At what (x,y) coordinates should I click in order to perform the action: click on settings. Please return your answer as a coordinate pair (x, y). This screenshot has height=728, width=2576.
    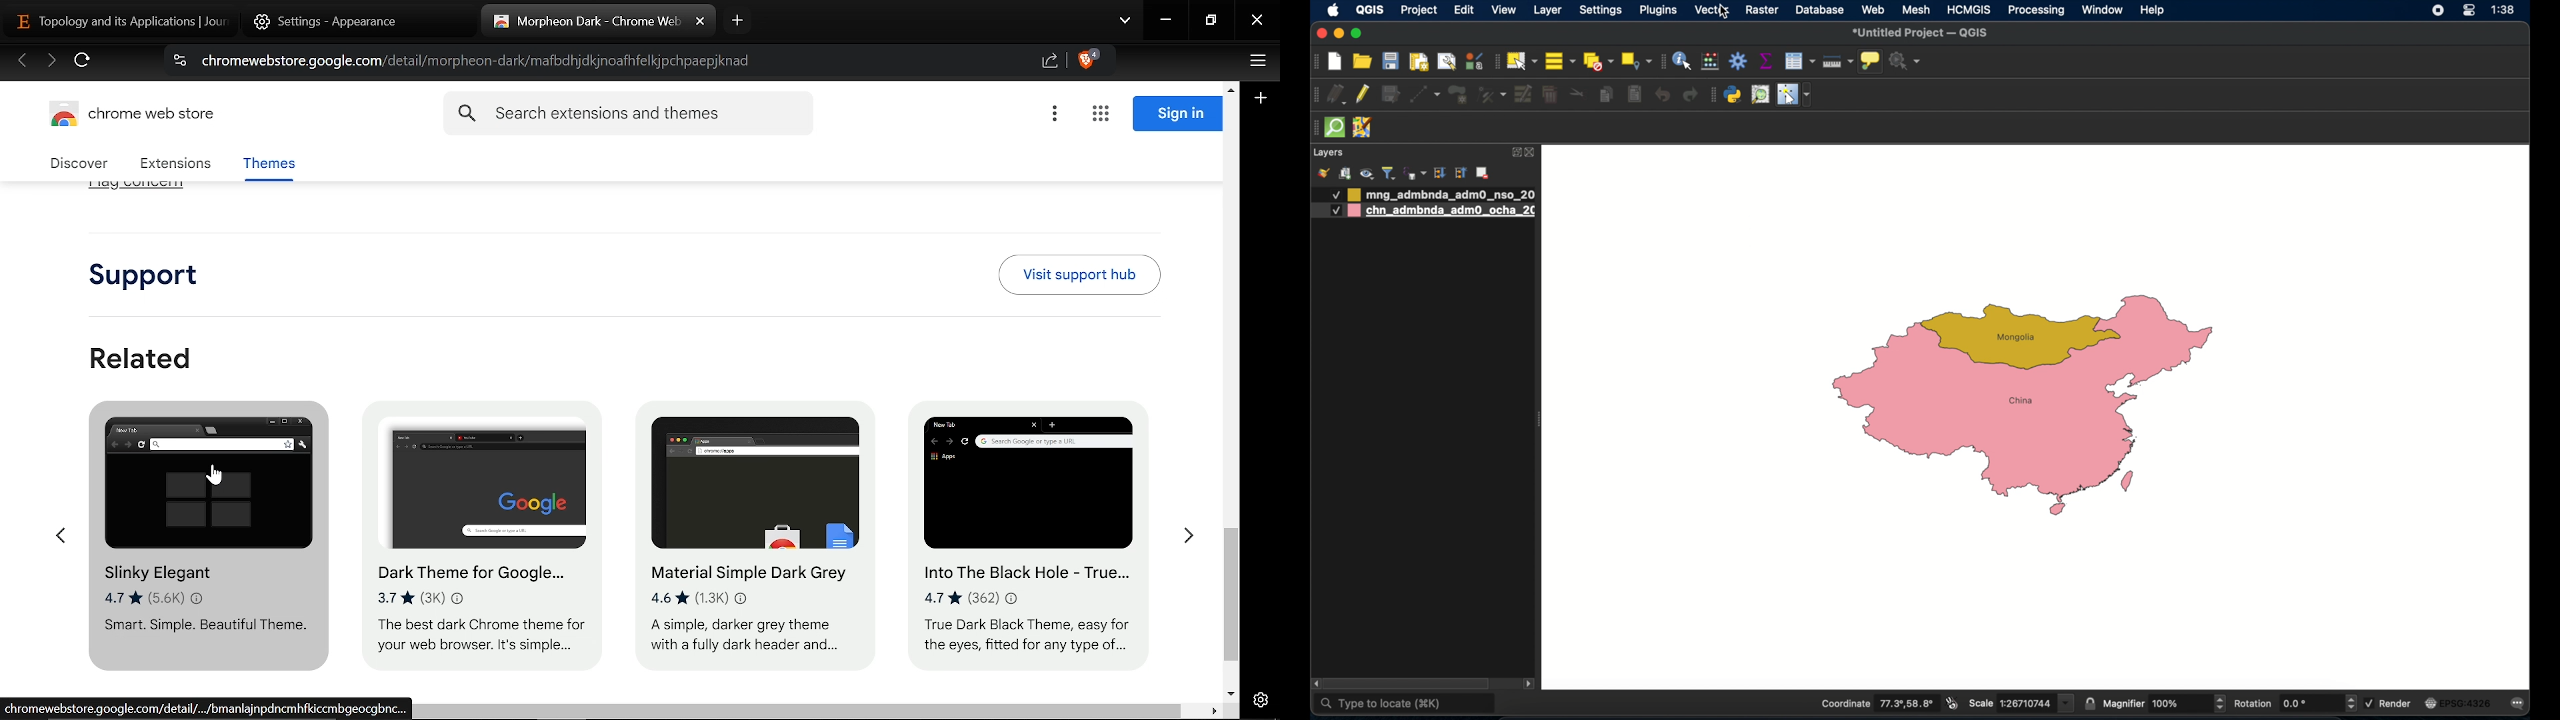
    Looking at the image, I should click on (1602, 11).